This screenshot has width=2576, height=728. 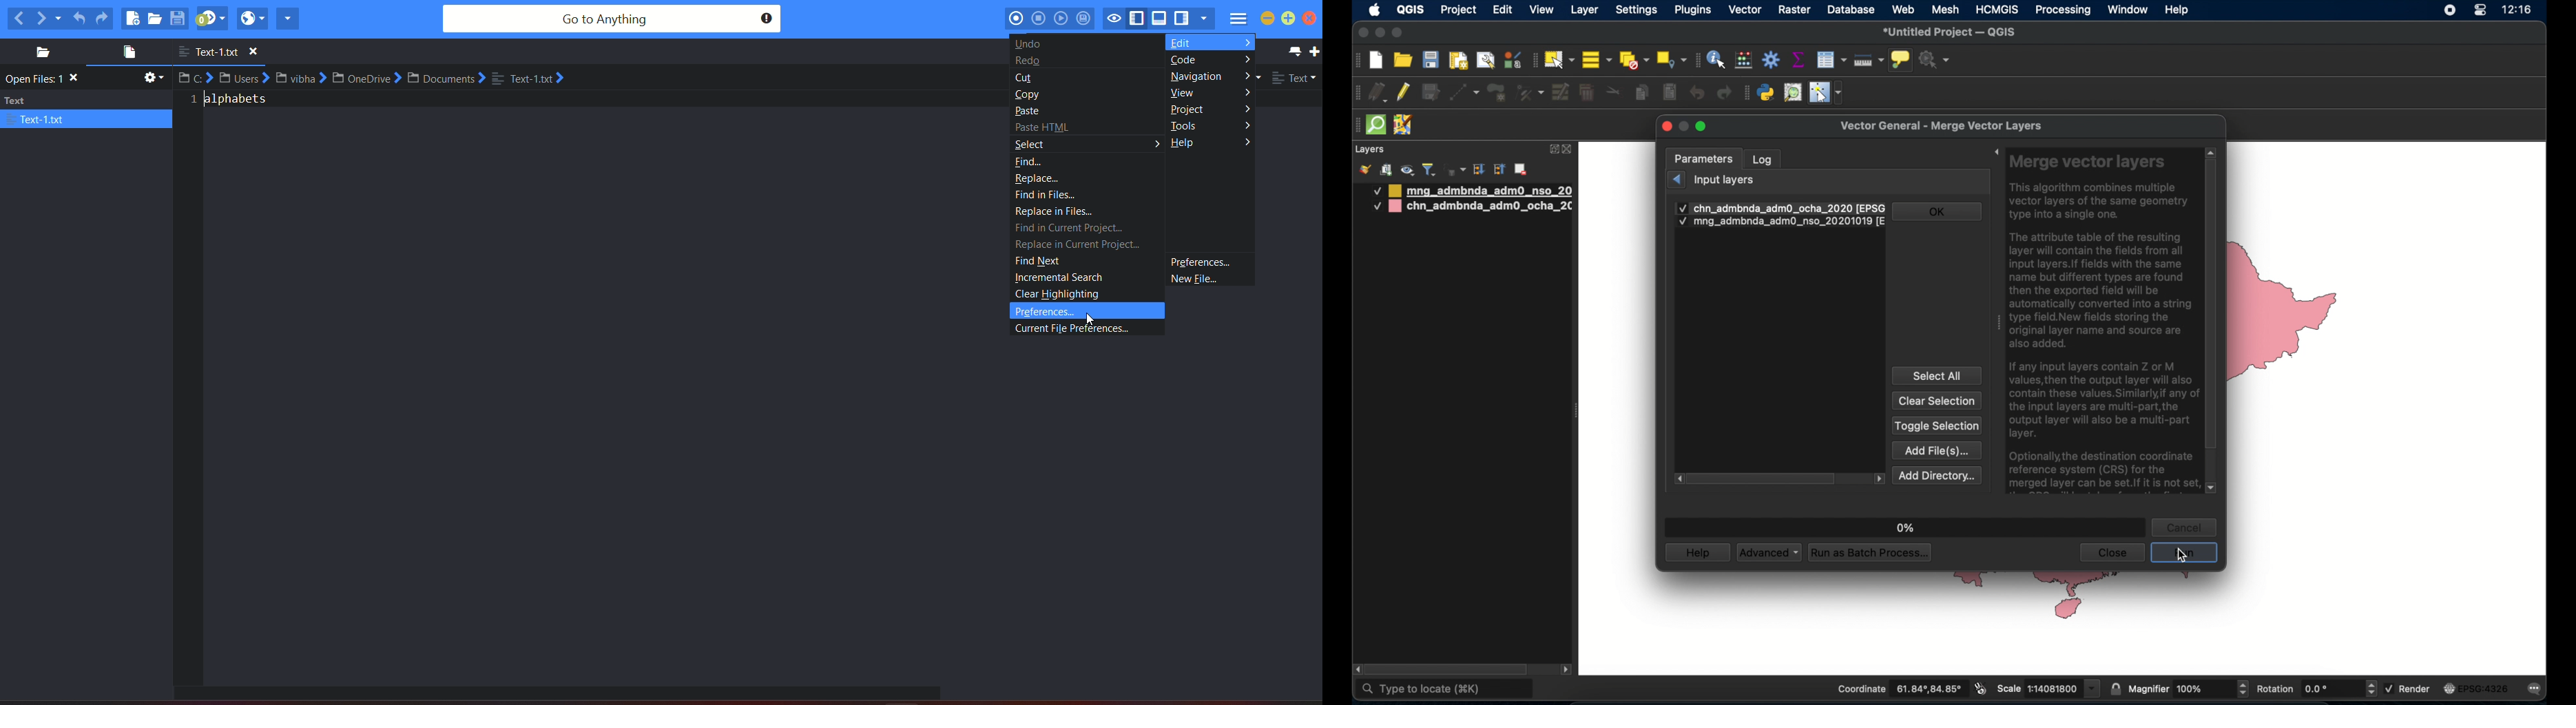 I want to click on share current file, so click(x=288, y=18).